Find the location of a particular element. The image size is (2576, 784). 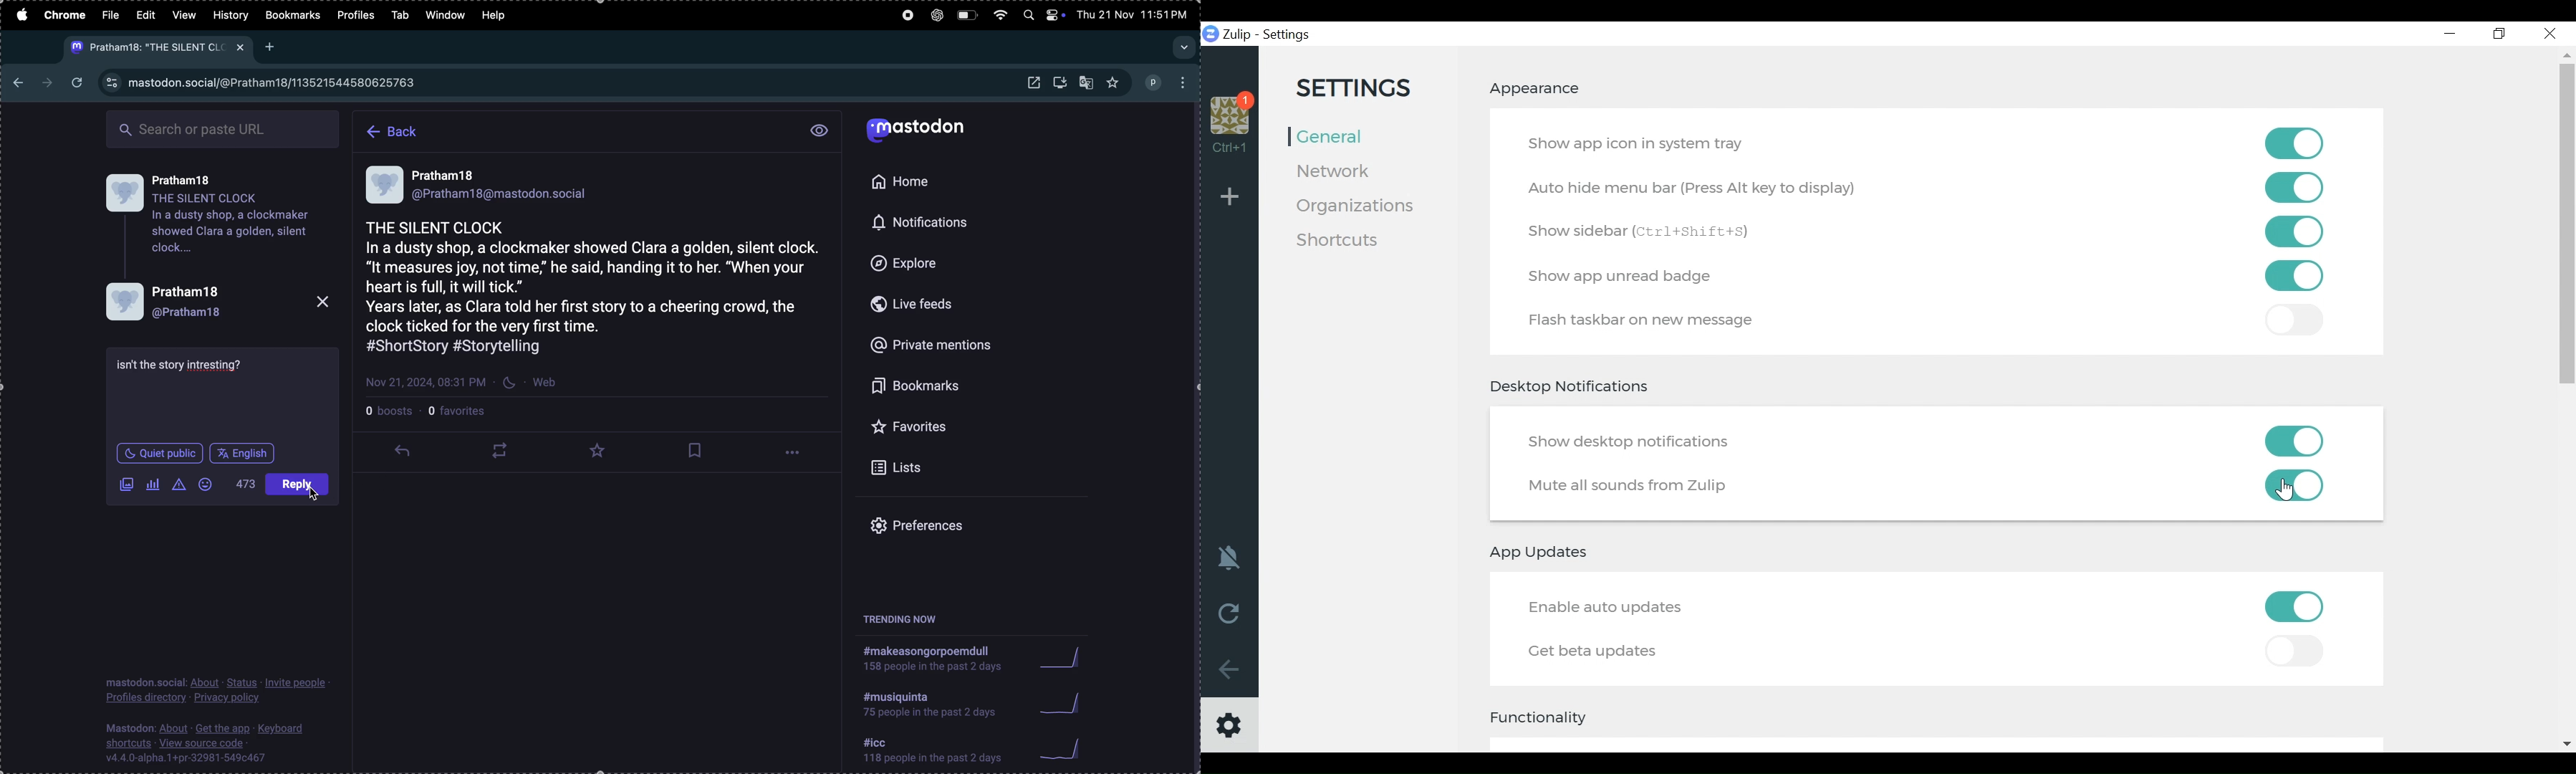

history is located at coordinates (231, 14).